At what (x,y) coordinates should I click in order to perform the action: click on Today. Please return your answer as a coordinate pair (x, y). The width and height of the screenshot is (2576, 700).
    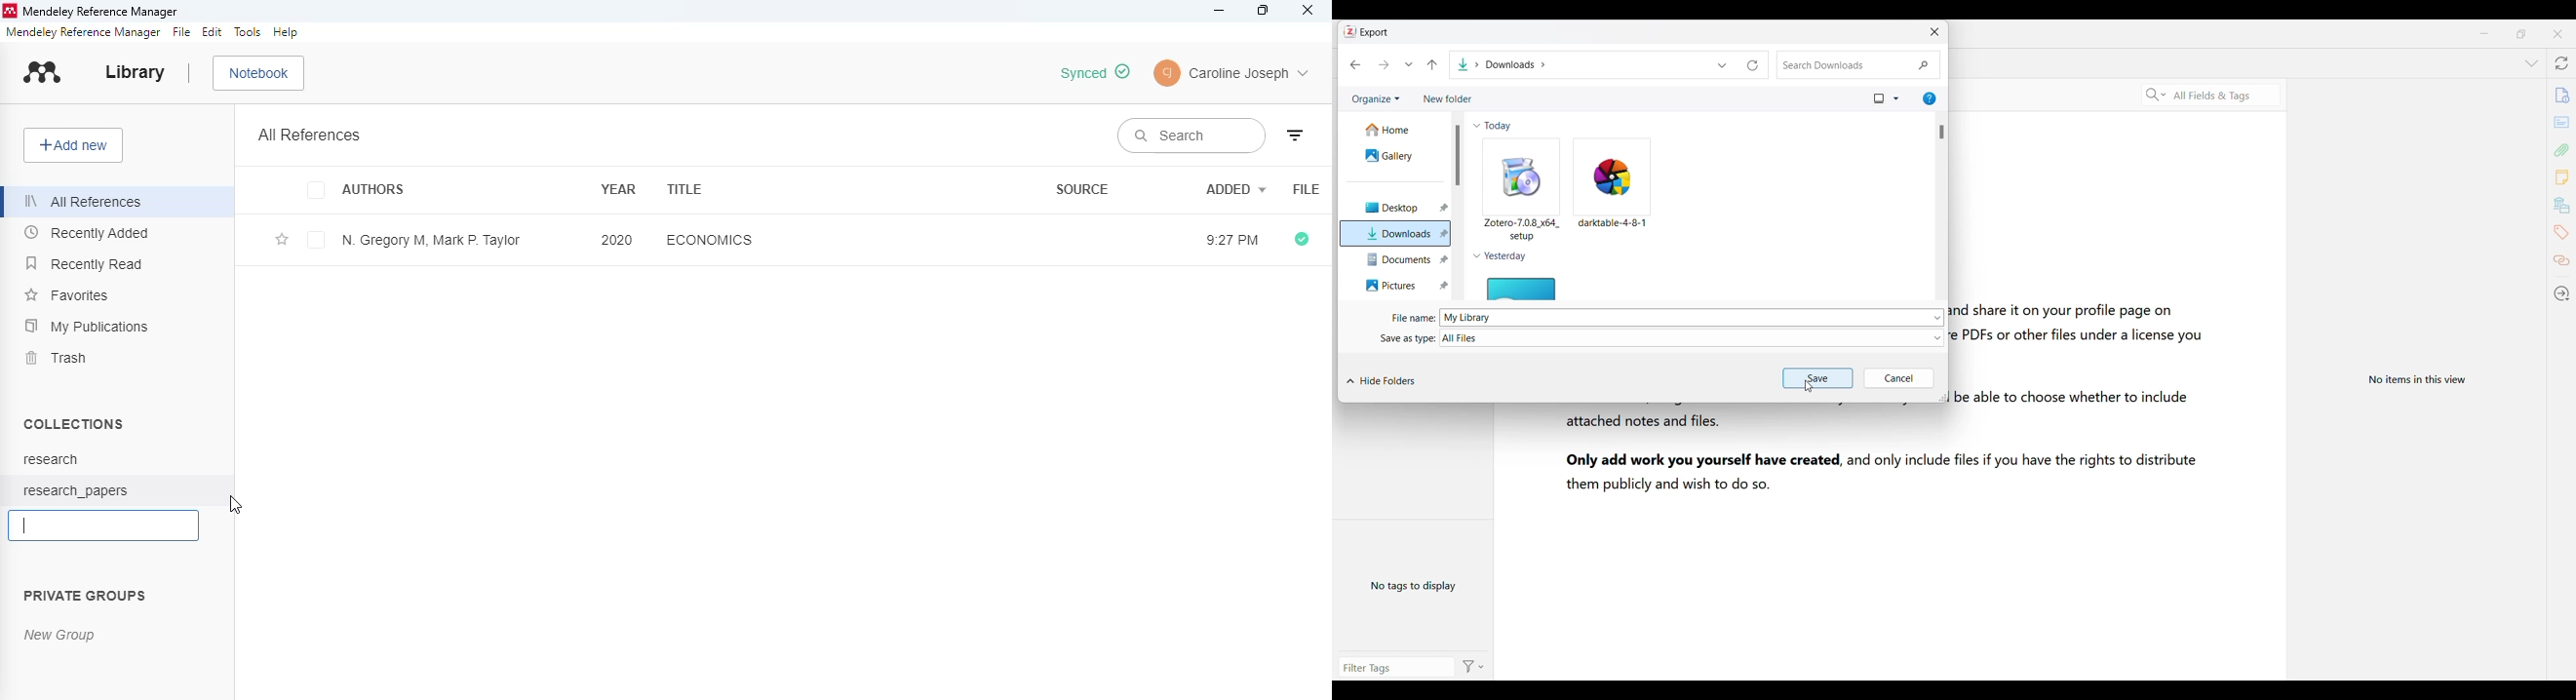
    Looking at the image, I should click on (1490, 125).